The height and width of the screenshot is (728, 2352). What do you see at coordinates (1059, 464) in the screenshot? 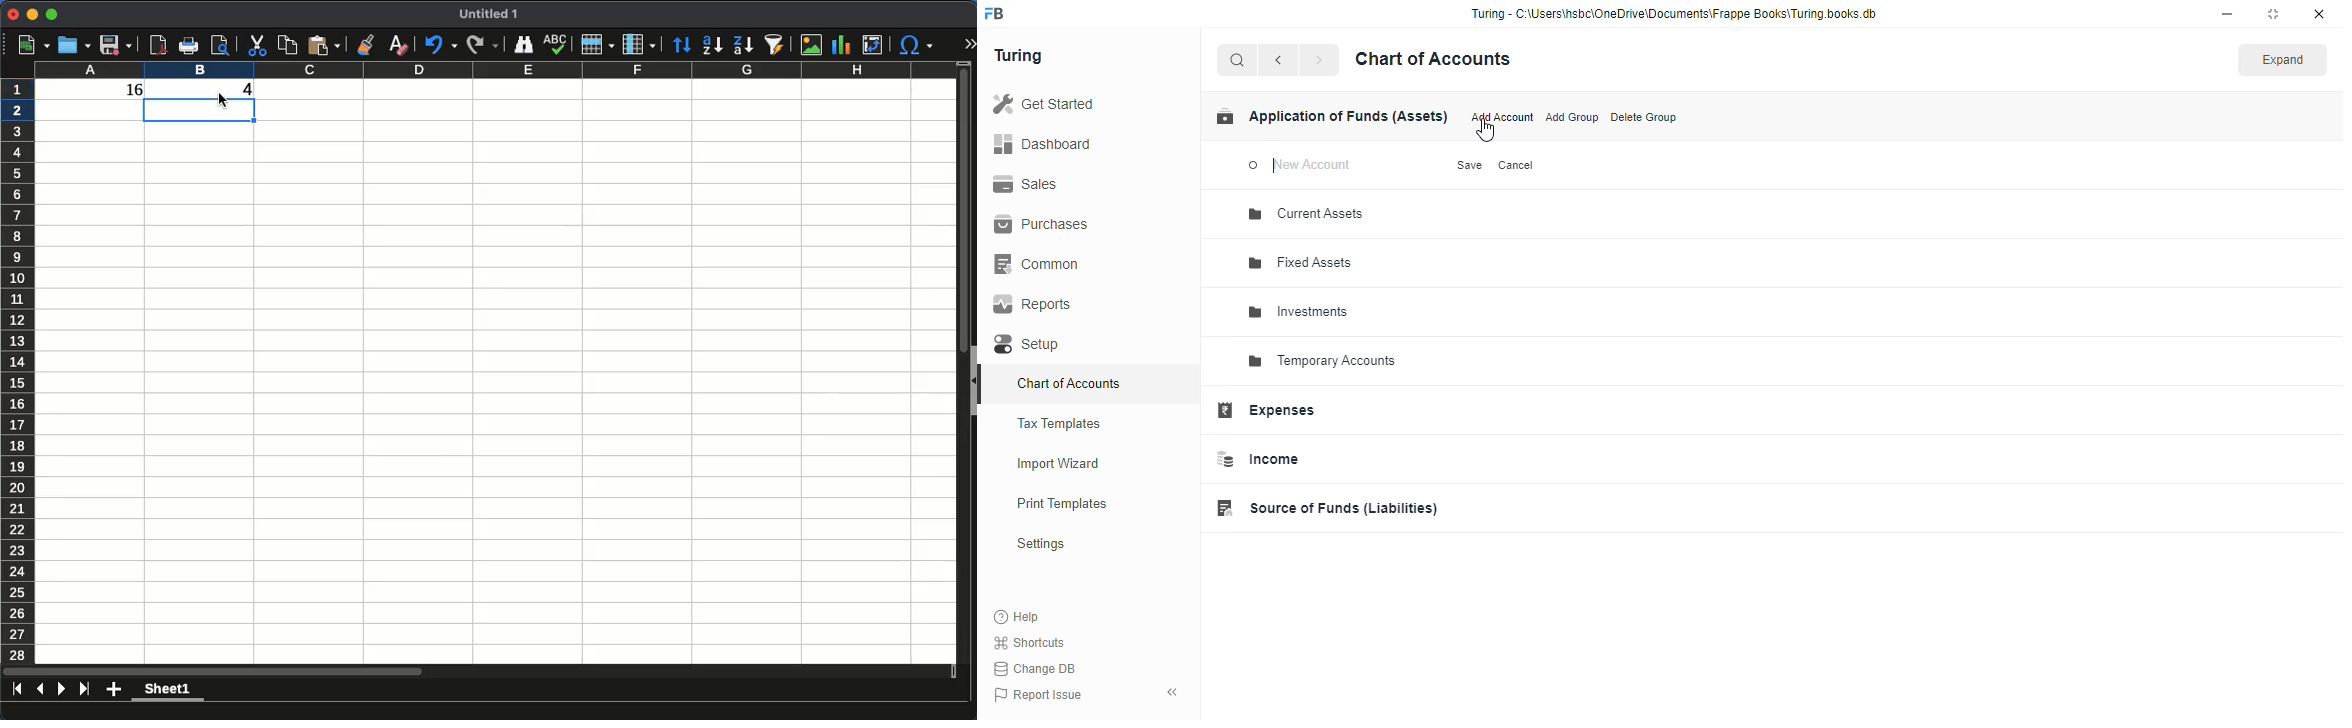
I see `import wizard` at bounding box center [1059, 464].